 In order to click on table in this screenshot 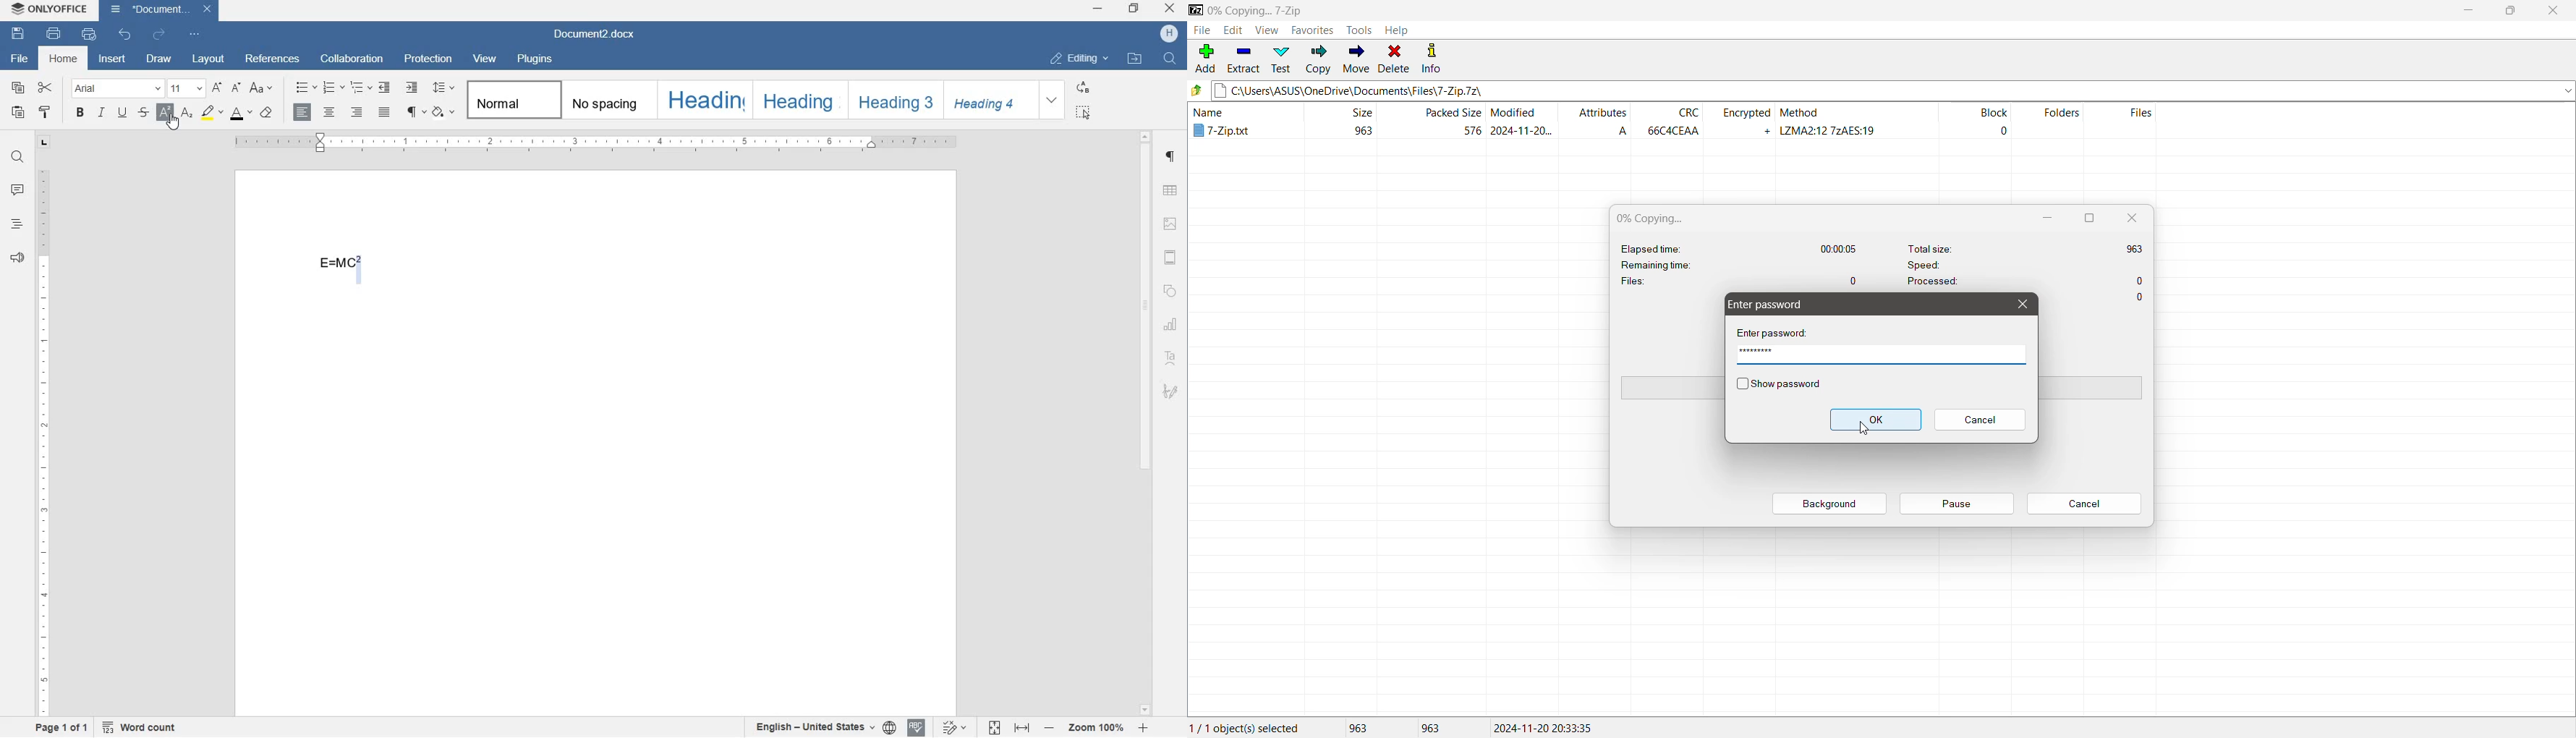, I will do `click(1171, 191)`.